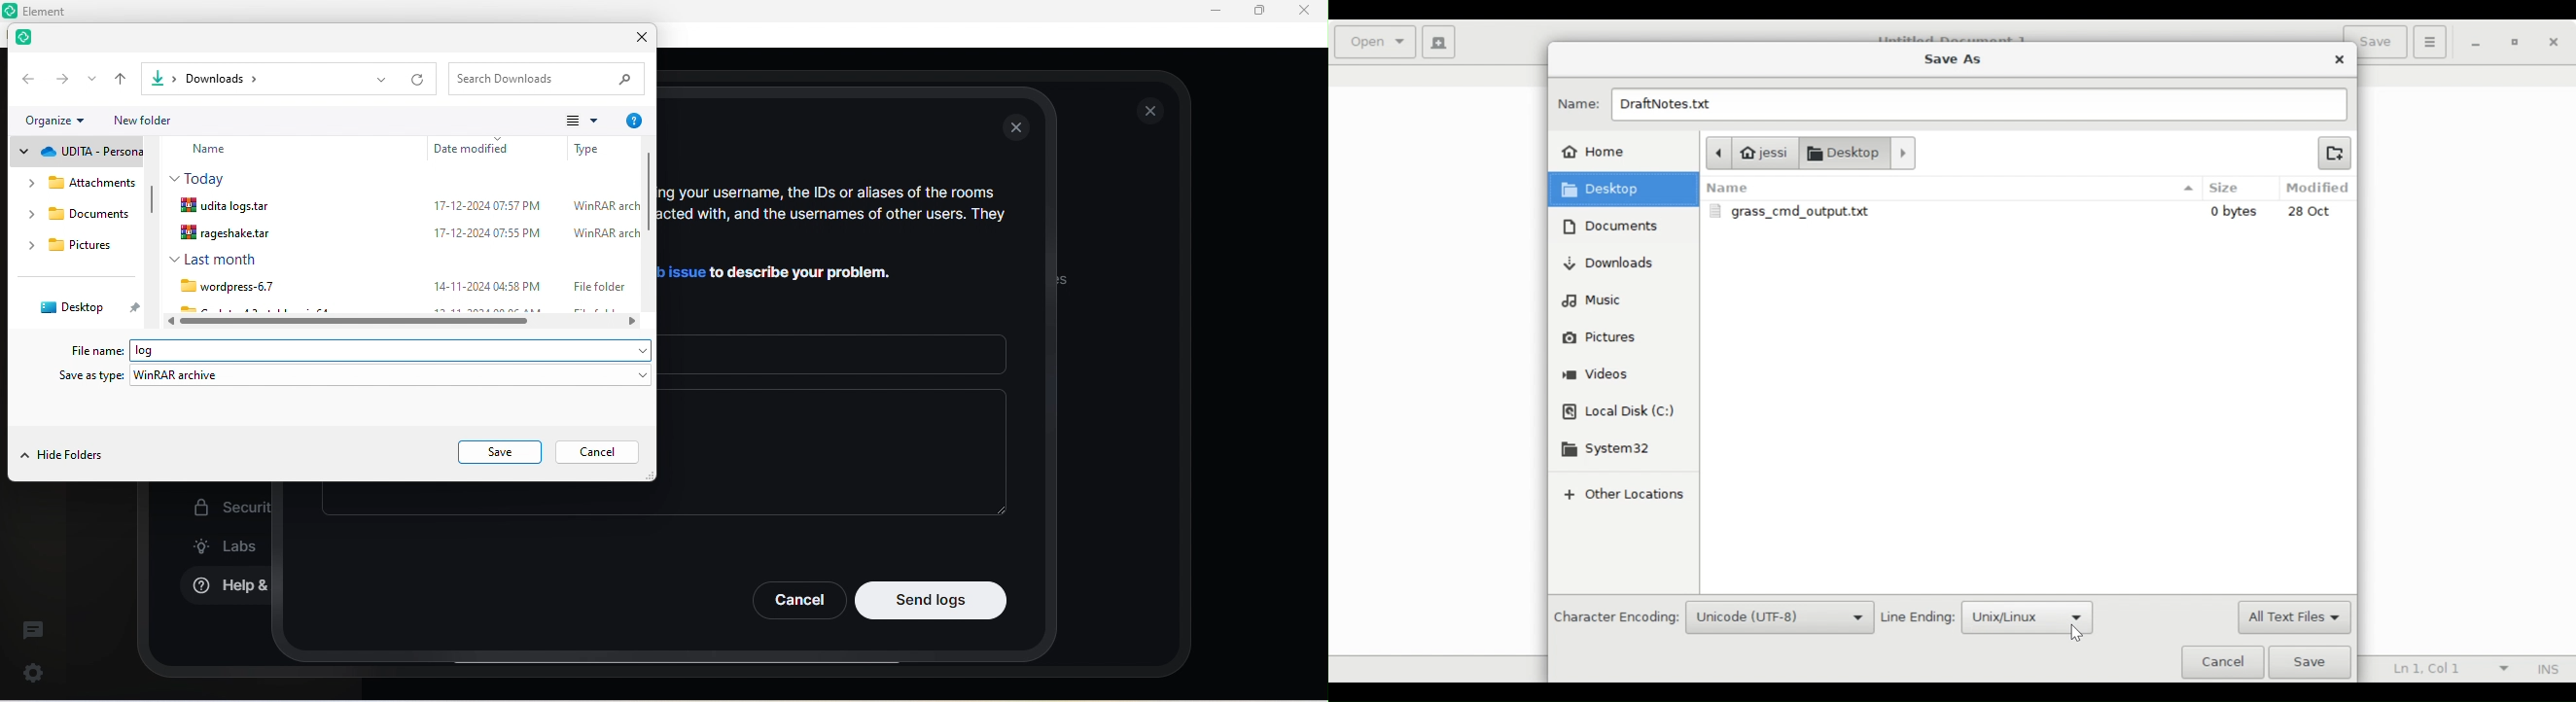 The height and width of the screenshot is (728, 2576). What do you see at coordinates (1610, 263) in the screenshot?
I see `Downloads` at bounding box center [1610, 263].